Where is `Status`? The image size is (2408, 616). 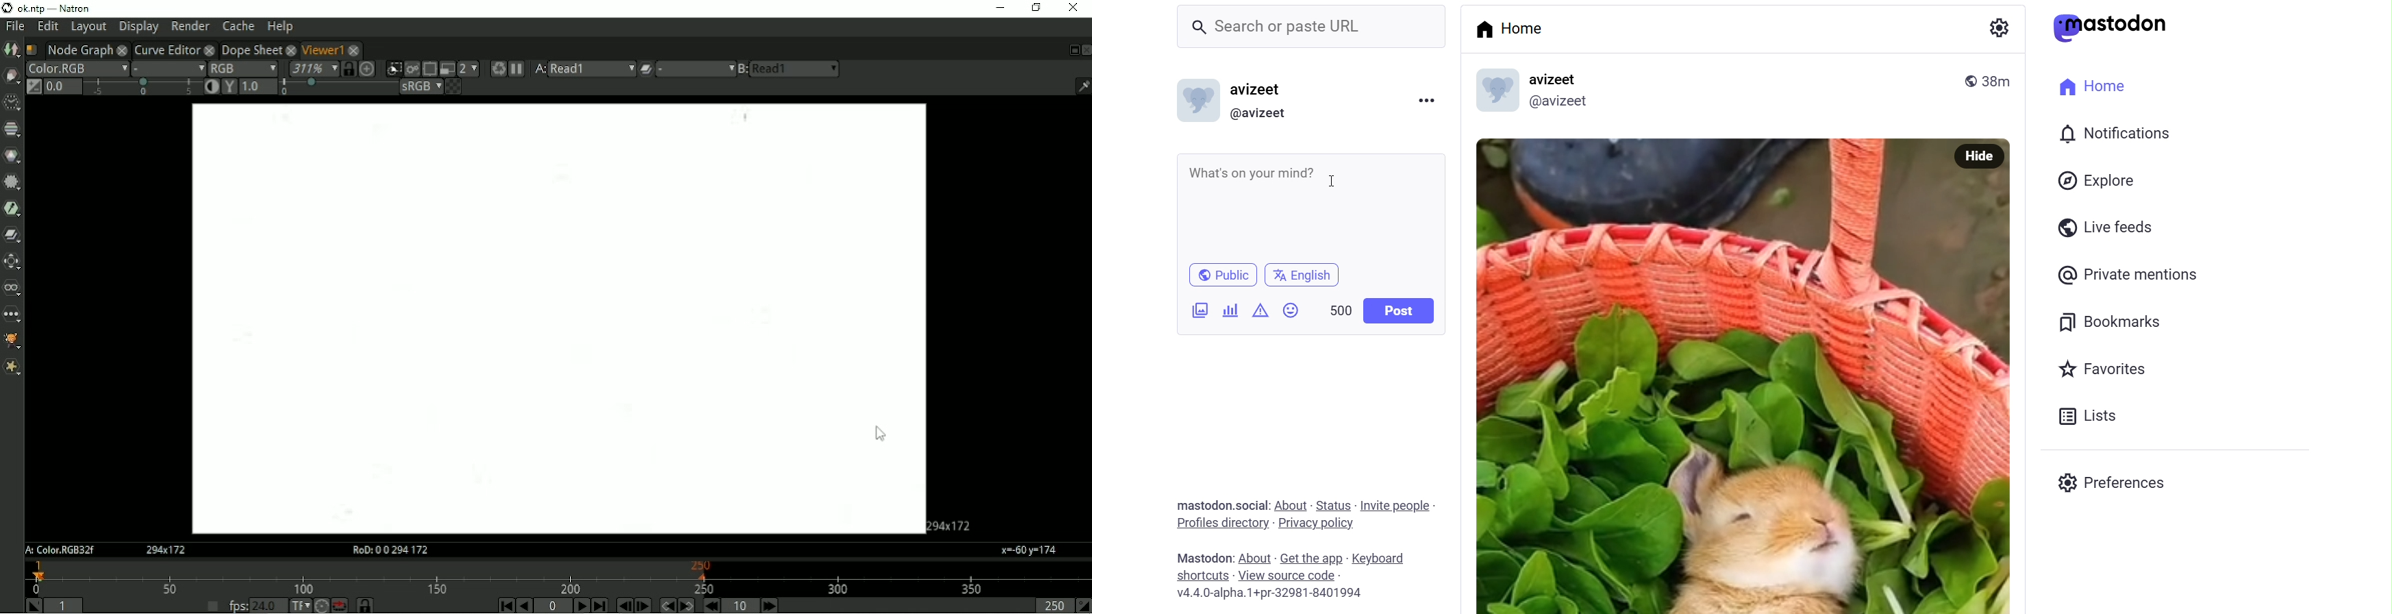 Status is located at coordinates (1334, 506).